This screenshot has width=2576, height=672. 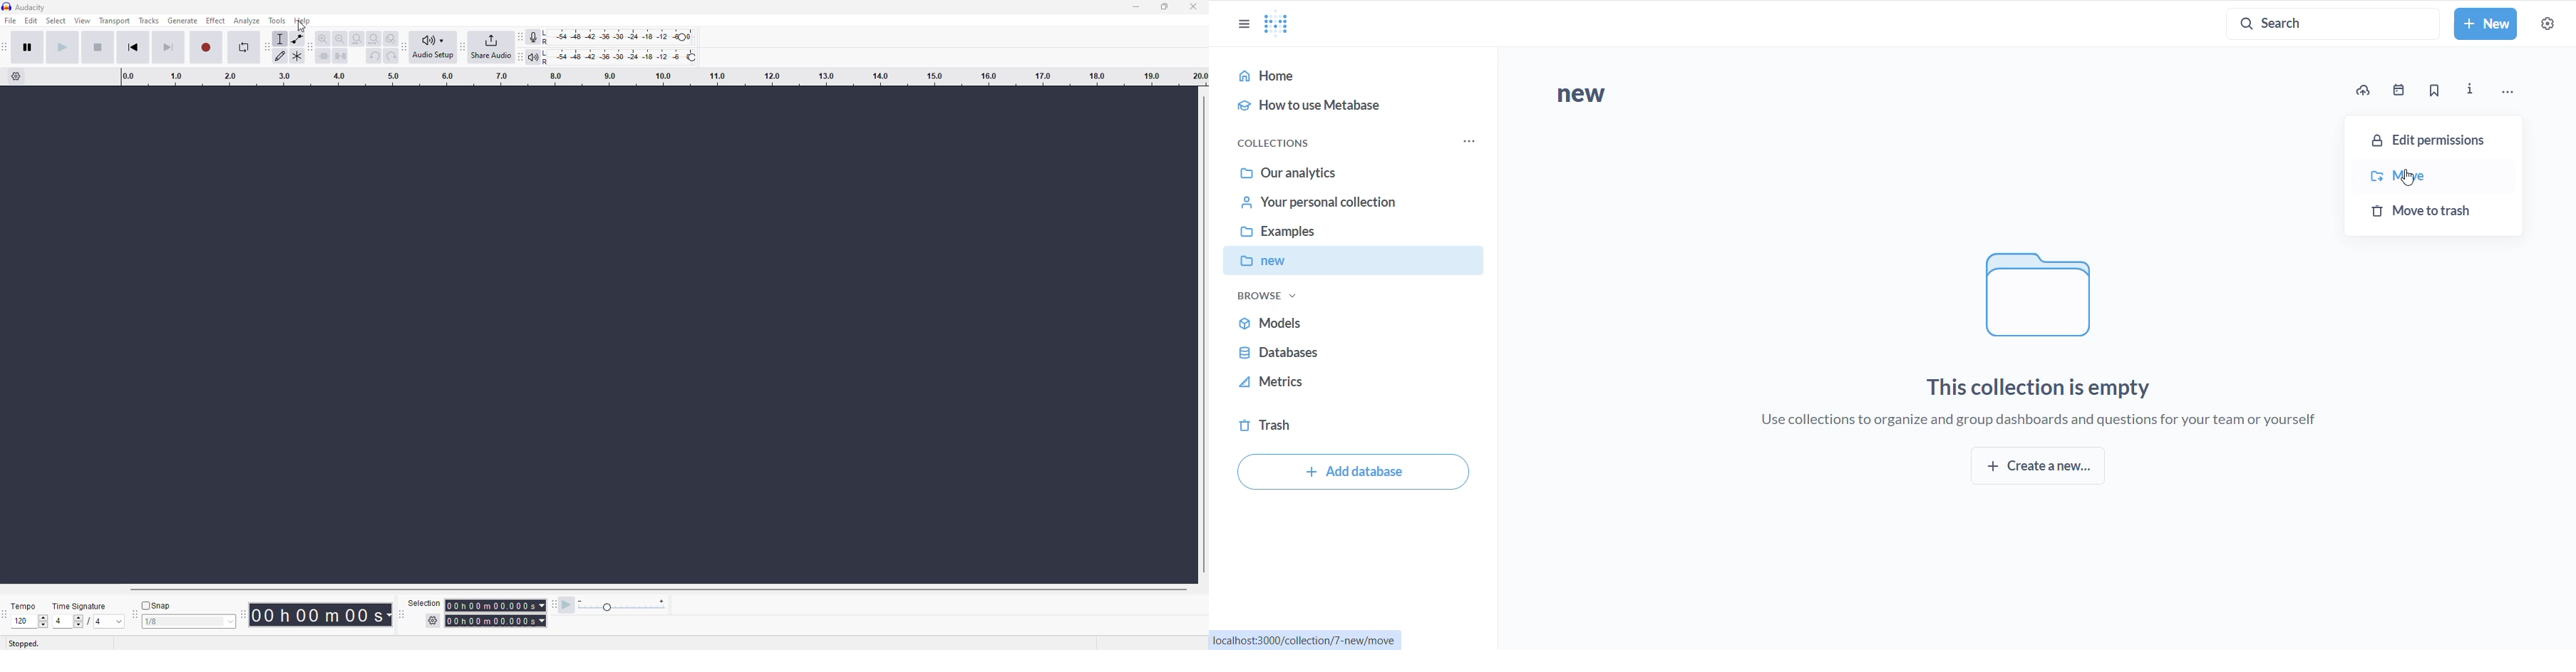 I want to click on close, so click(x=1196, y=6).